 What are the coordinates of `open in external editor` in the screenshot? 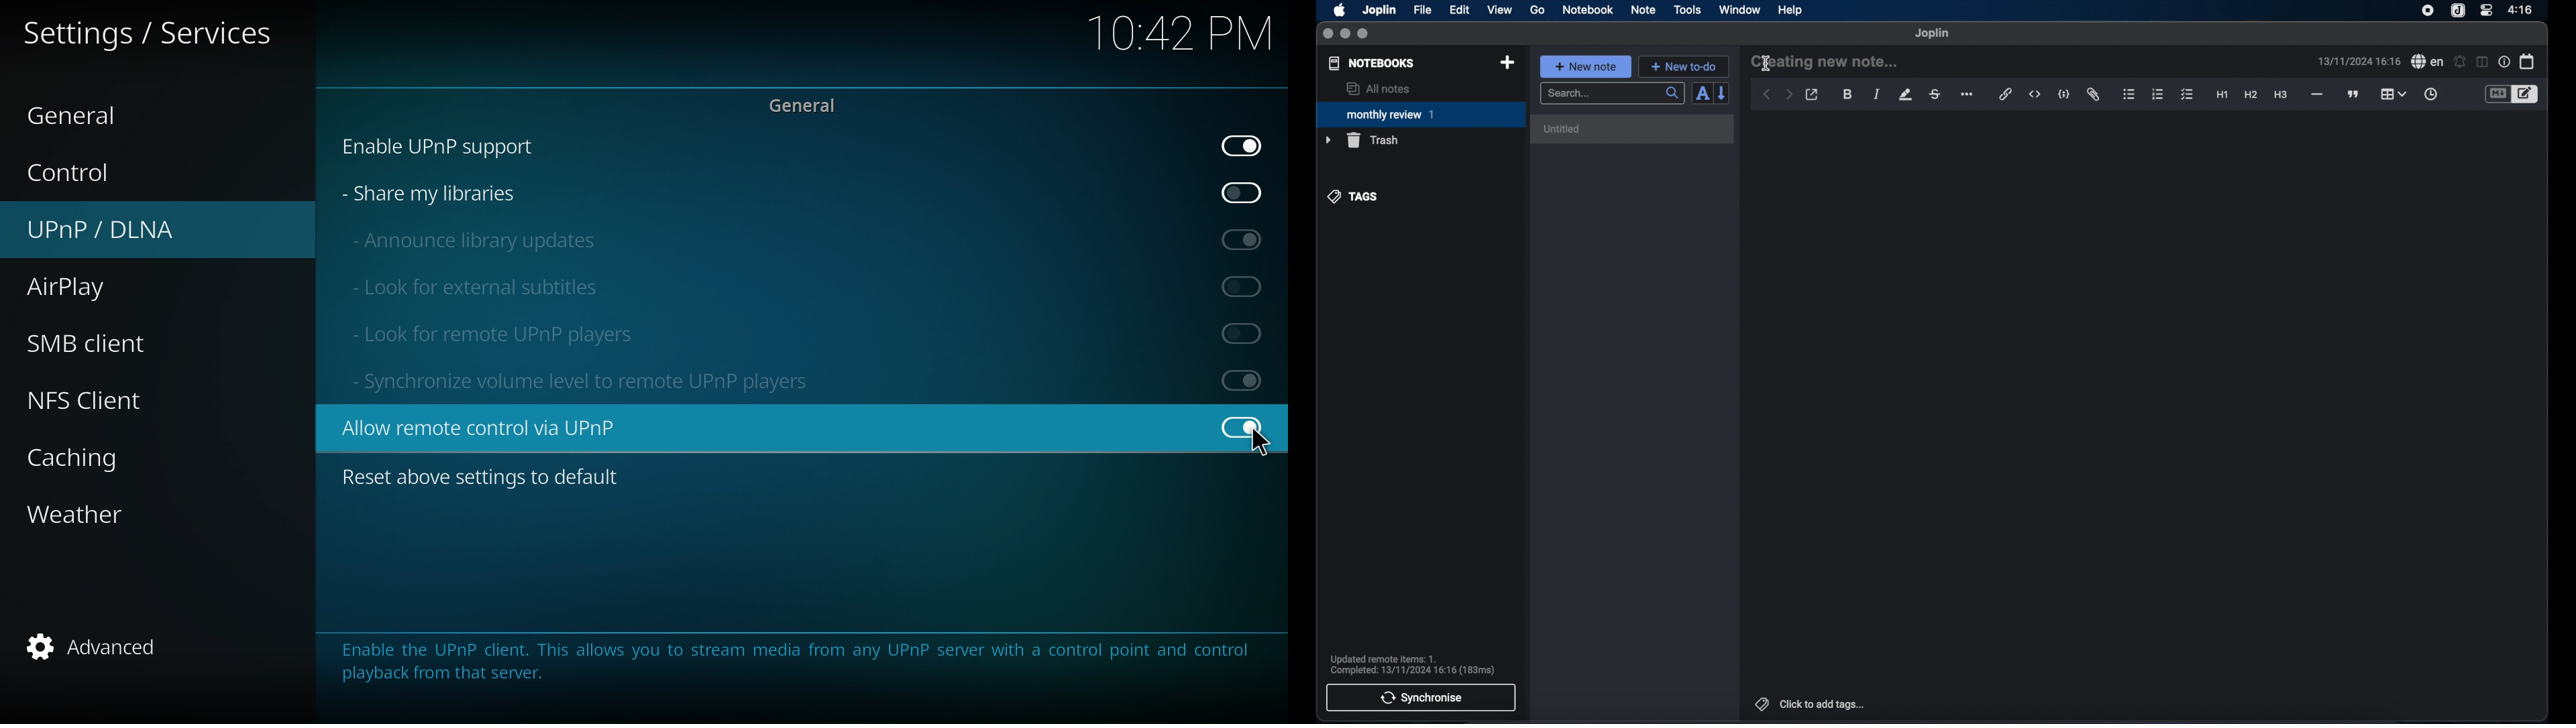 It's located at (1813, 95).